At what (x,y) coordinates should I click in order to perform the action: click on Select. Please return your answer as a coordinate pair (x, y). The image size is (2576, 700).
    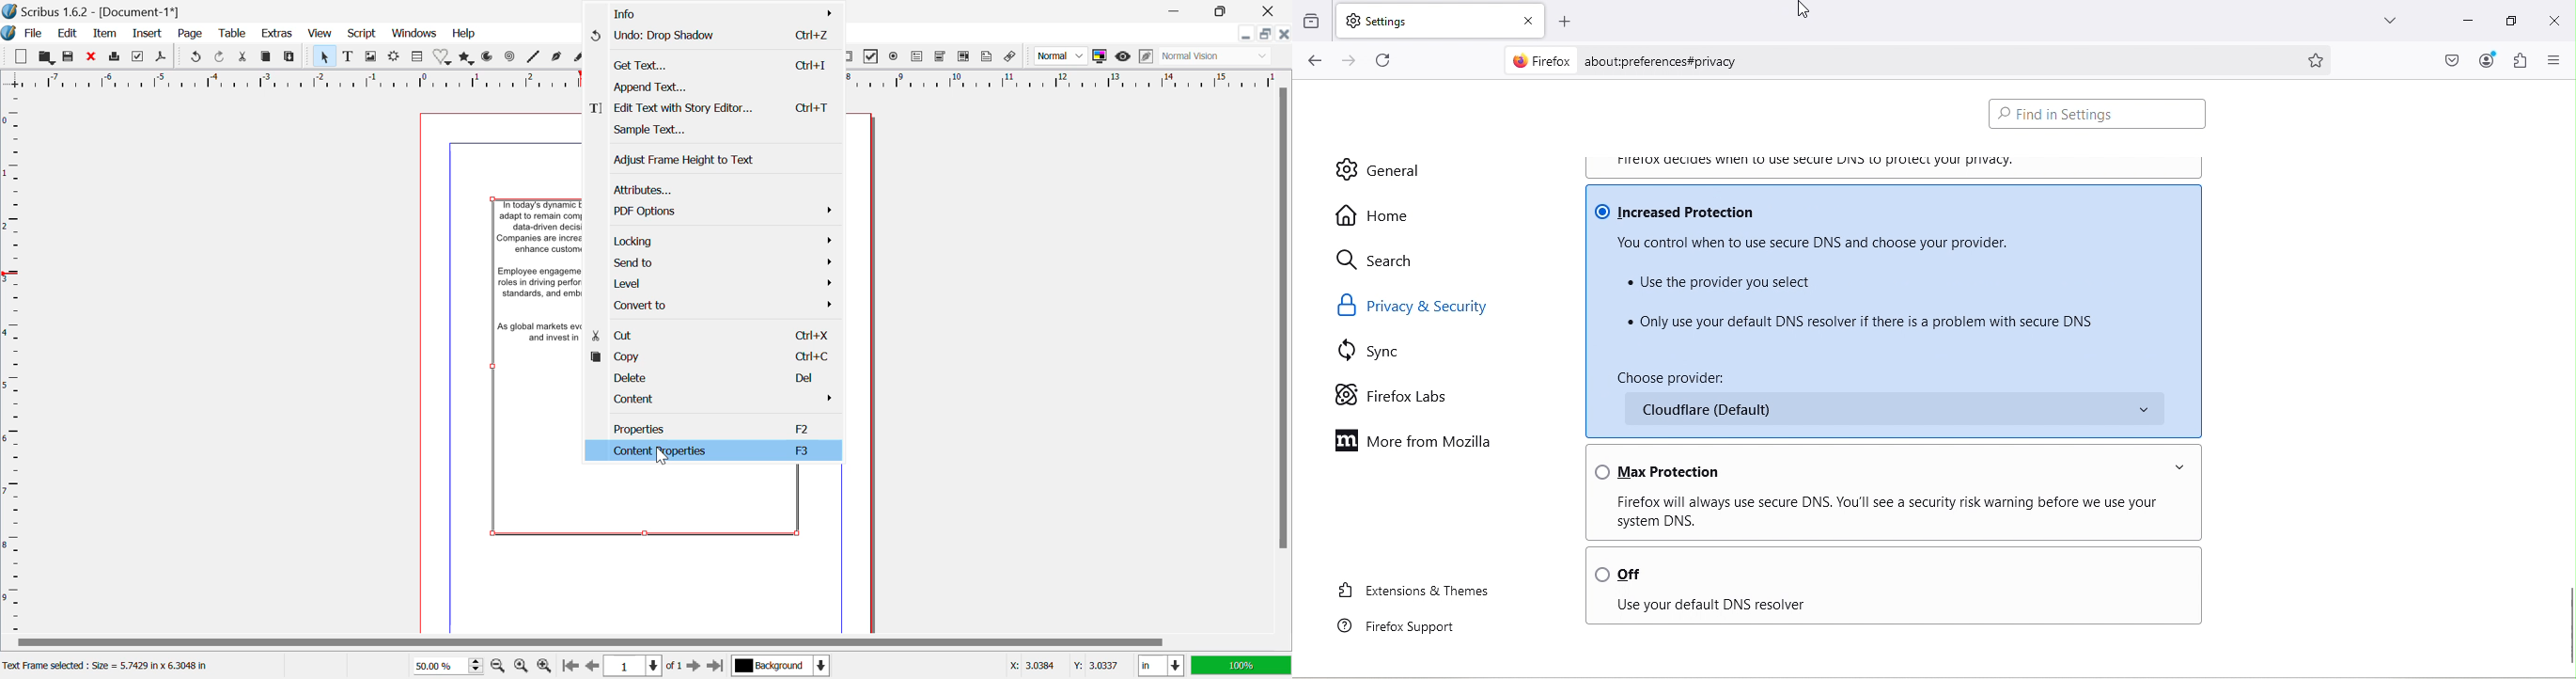
    Looking at the image, I should click on (326, 55).